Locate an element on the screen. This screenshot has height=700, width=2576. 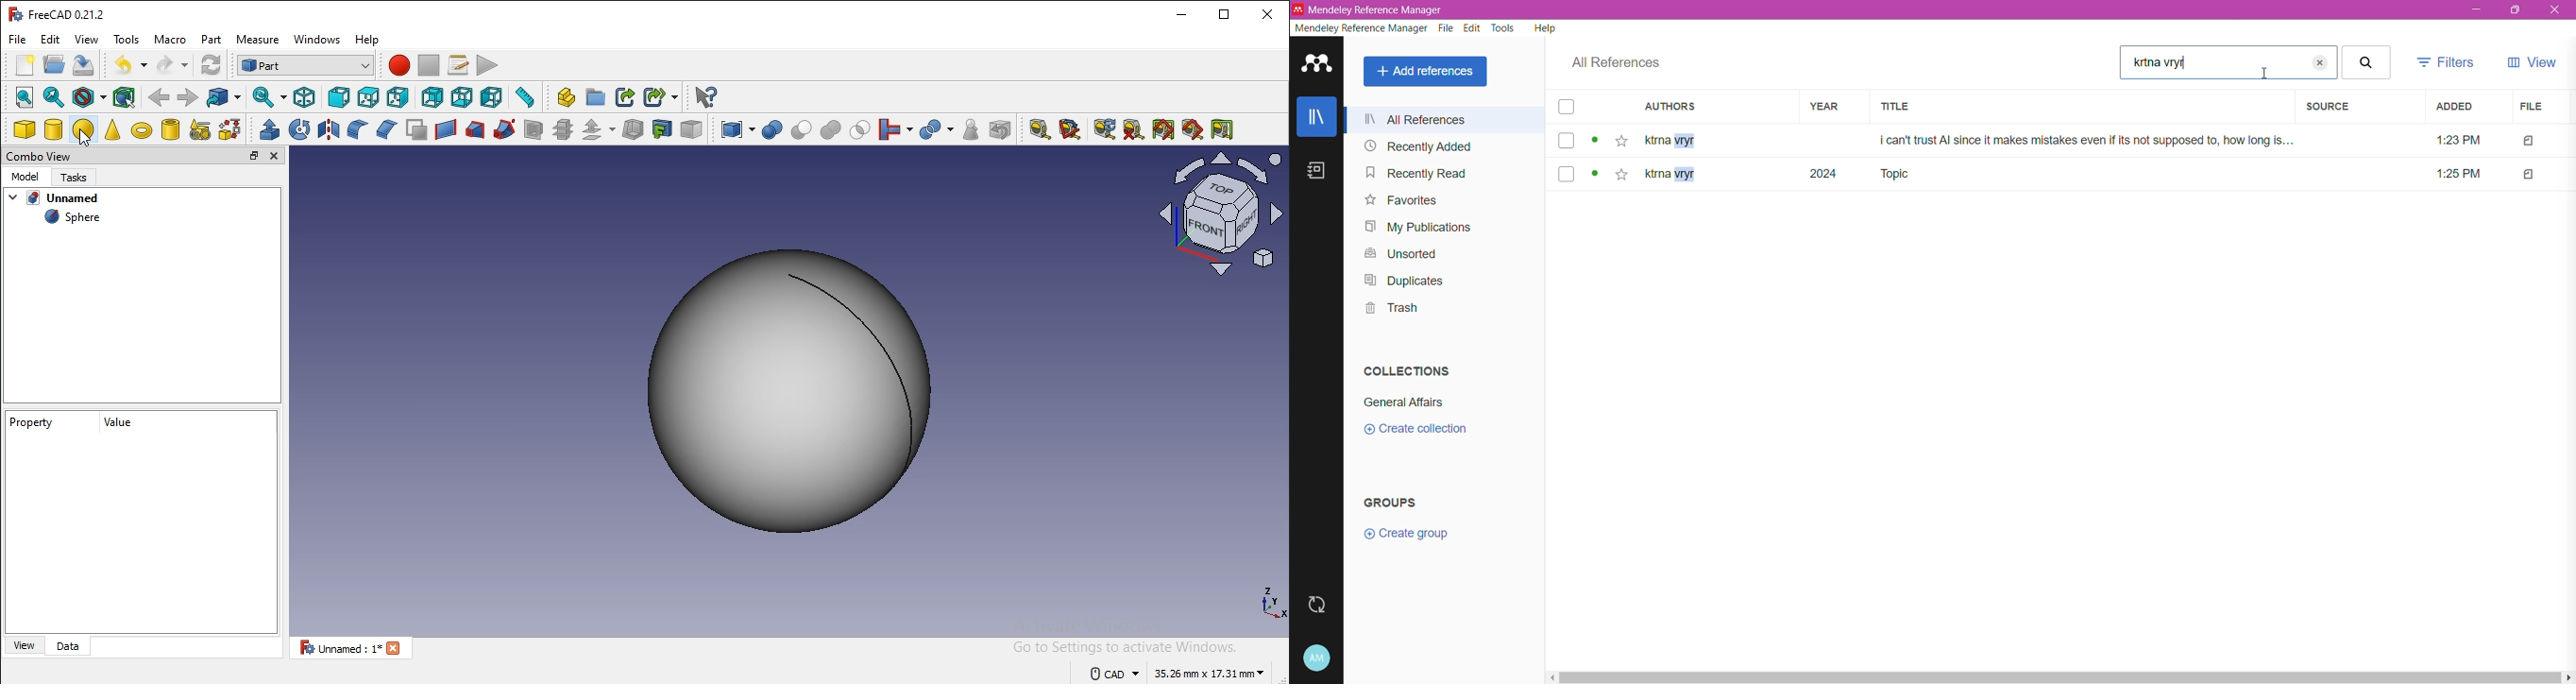
Tools is located at coordinates (1502, 30).